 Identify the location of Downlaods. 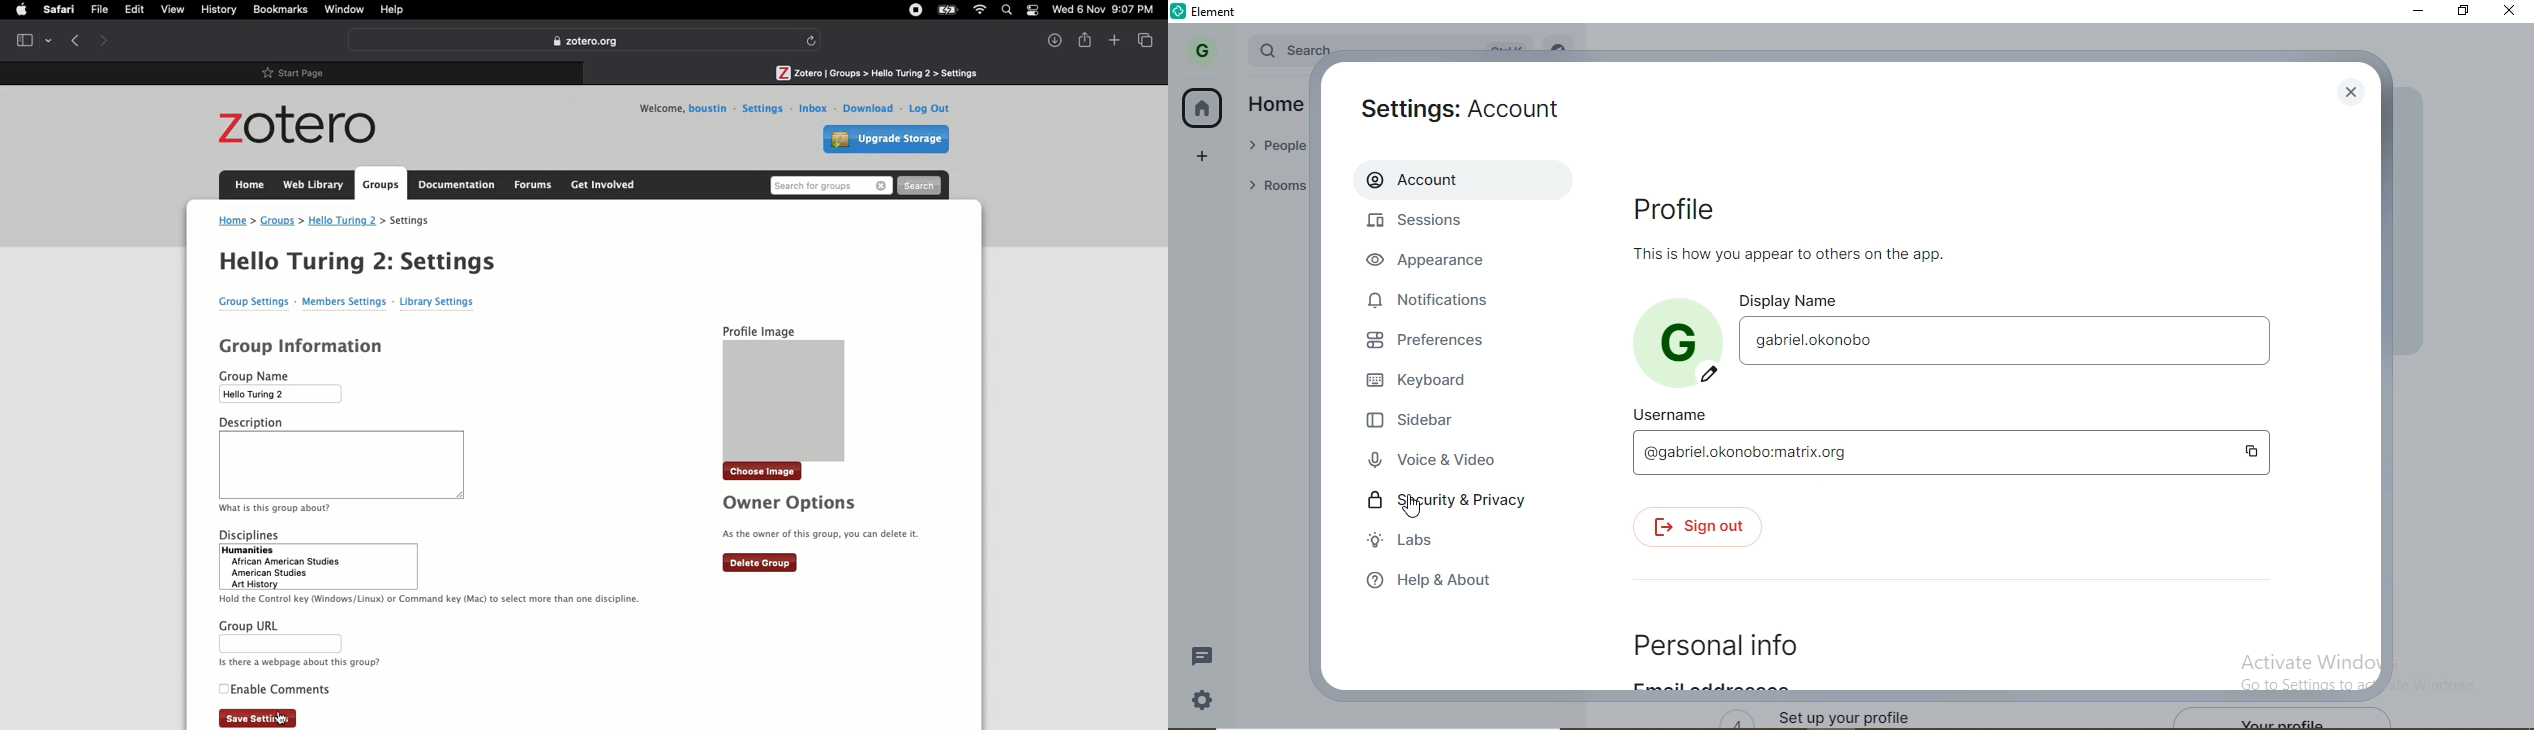
(1050, 39).